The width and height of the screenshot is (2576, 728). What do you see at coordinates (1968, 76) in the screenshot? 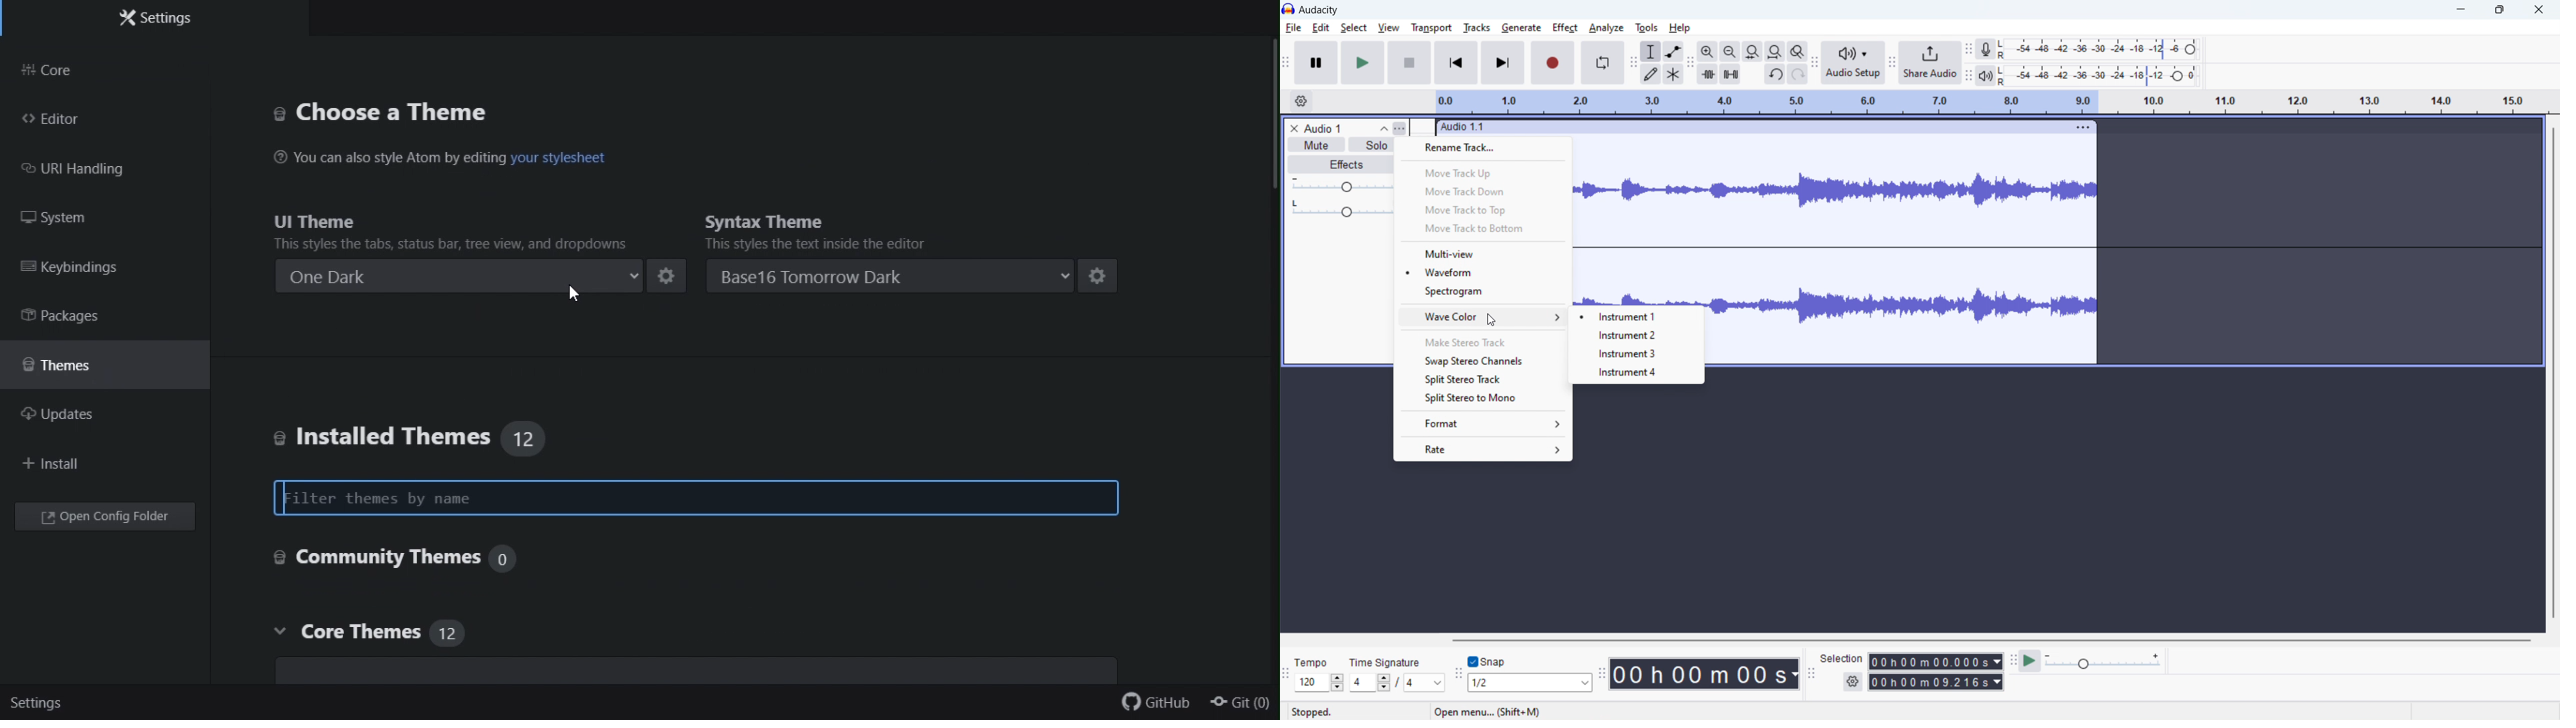
I see `playback meter toolbar` at bounding box center [1968, 76].